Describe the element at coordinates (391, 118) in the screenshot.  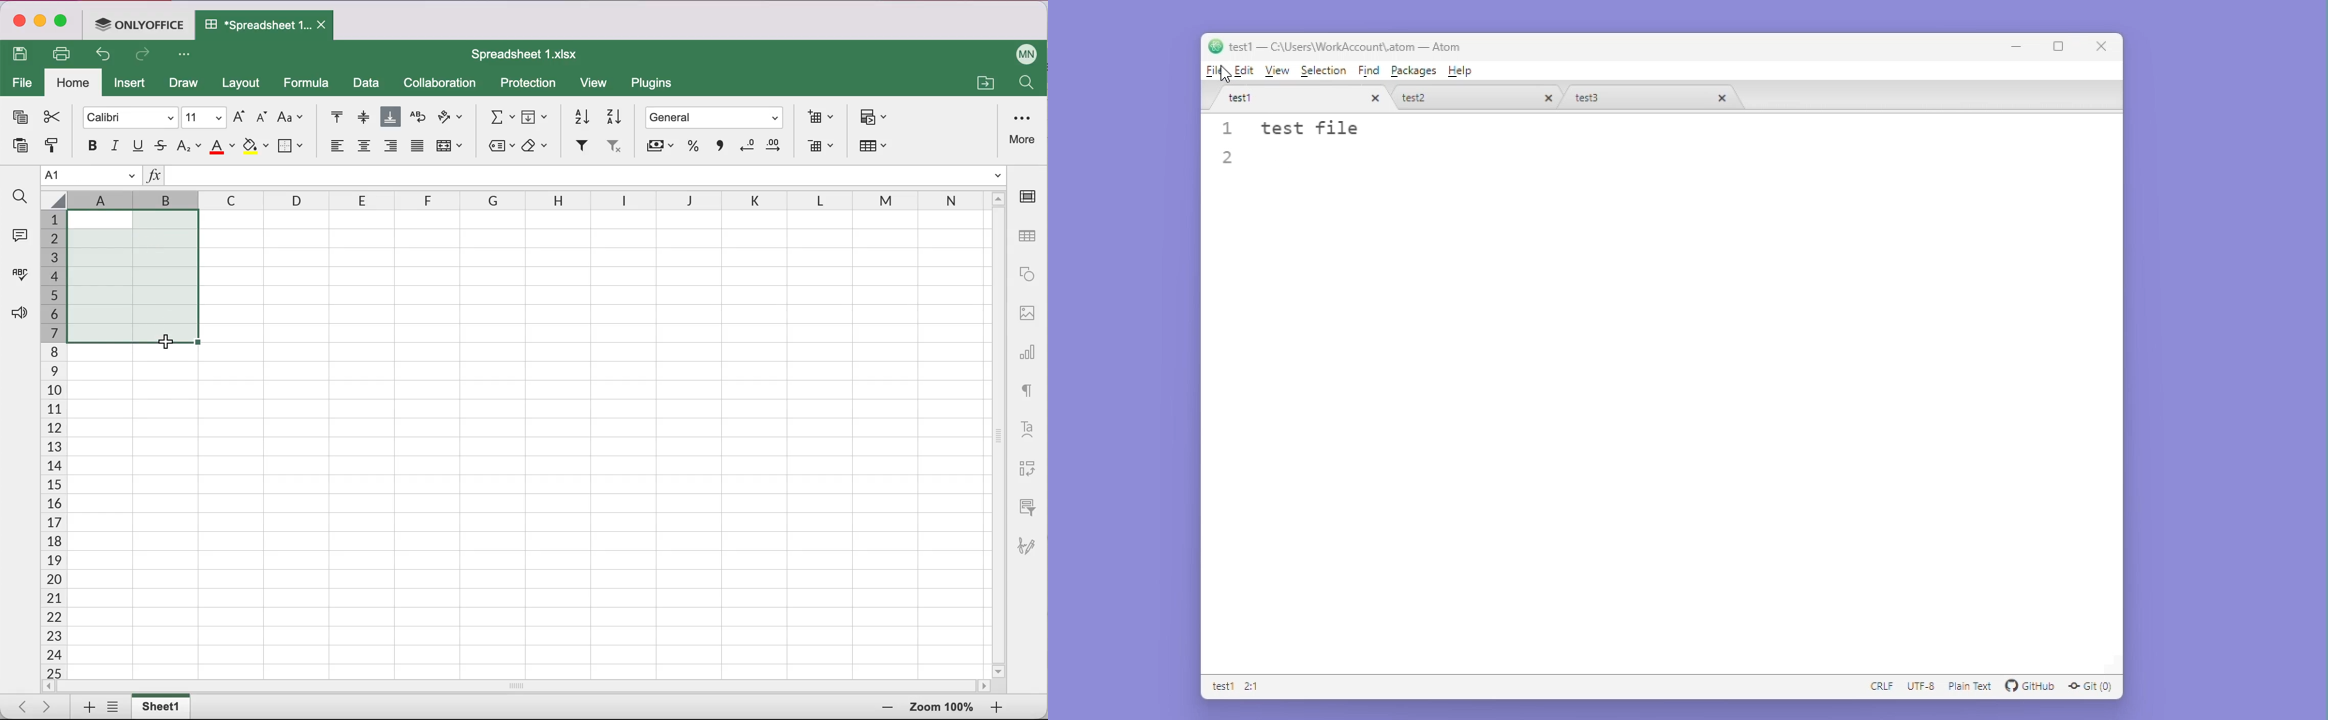
I see `align bottom` at that location.